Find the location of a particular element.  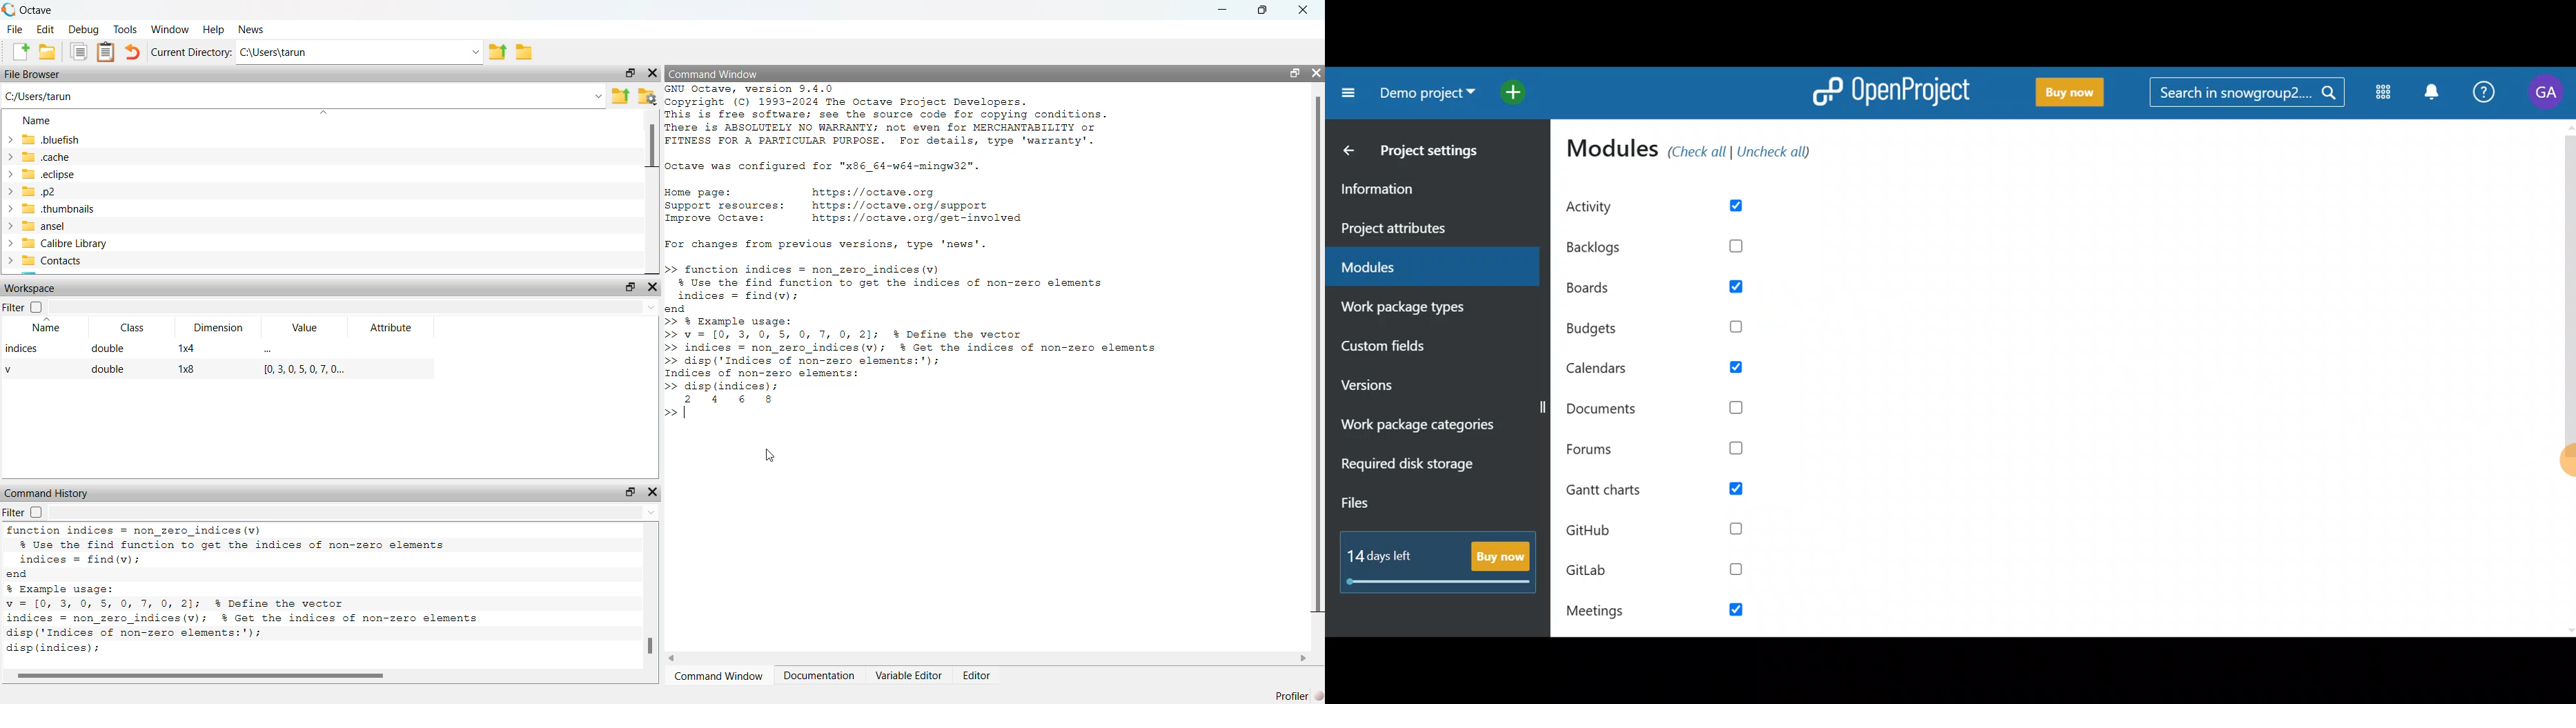

Dimension is located at coordinates (217, 325).